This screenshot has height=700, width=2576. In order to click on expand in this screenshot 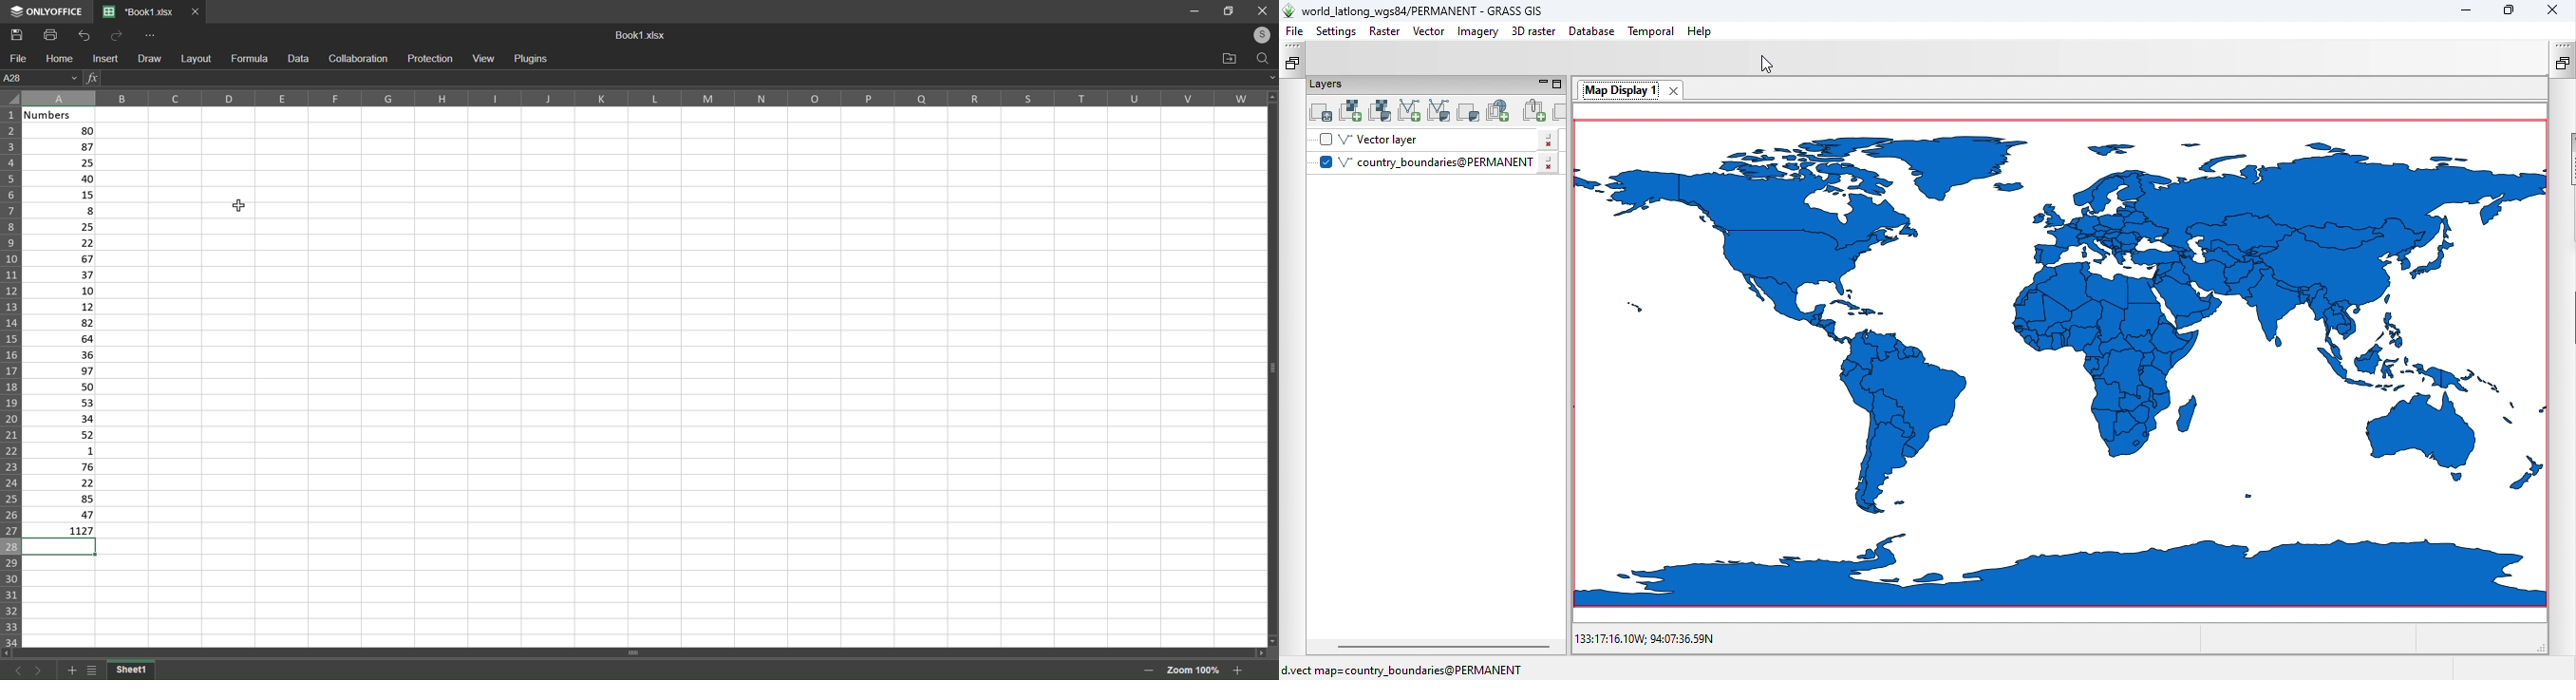, I will do `click(1270, 75)`.